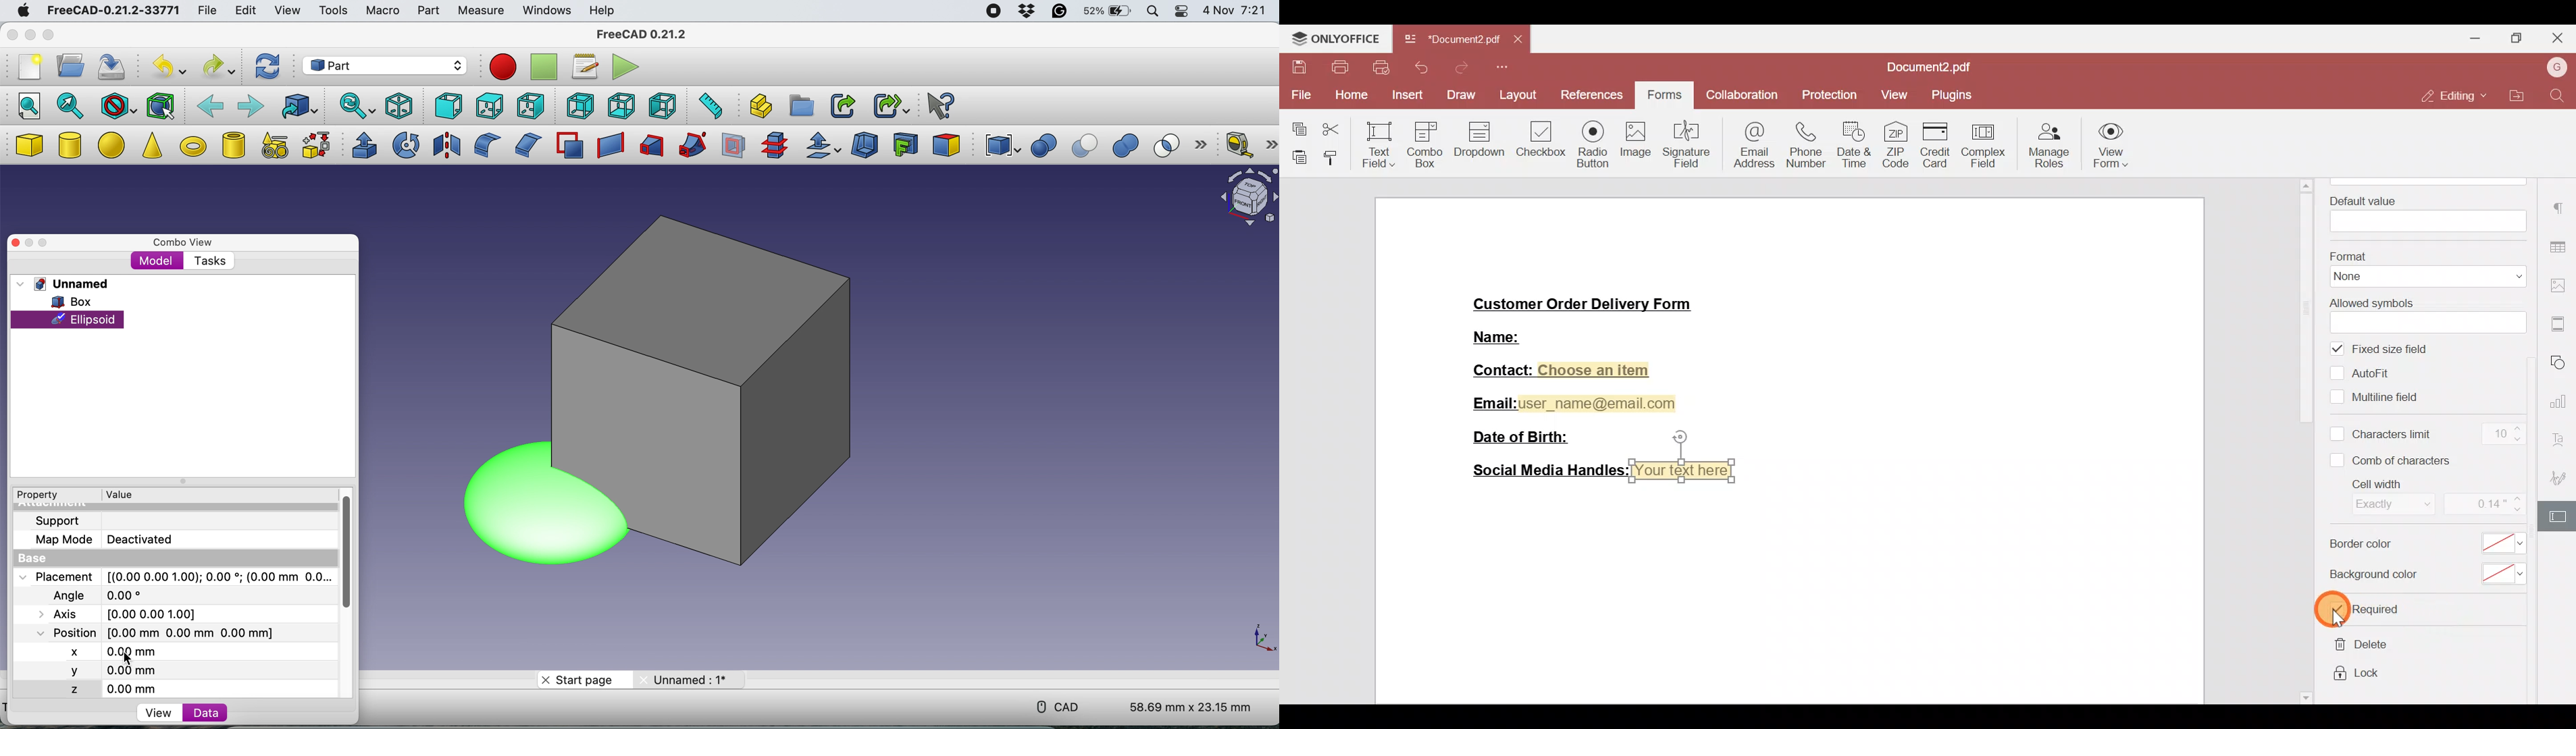 Image resolution: width=2576 pixels, height=756 pixels. What do you see at coordinates (355, 107) in the screenshot?
I see `sync view` at bounding box center [355, 107].